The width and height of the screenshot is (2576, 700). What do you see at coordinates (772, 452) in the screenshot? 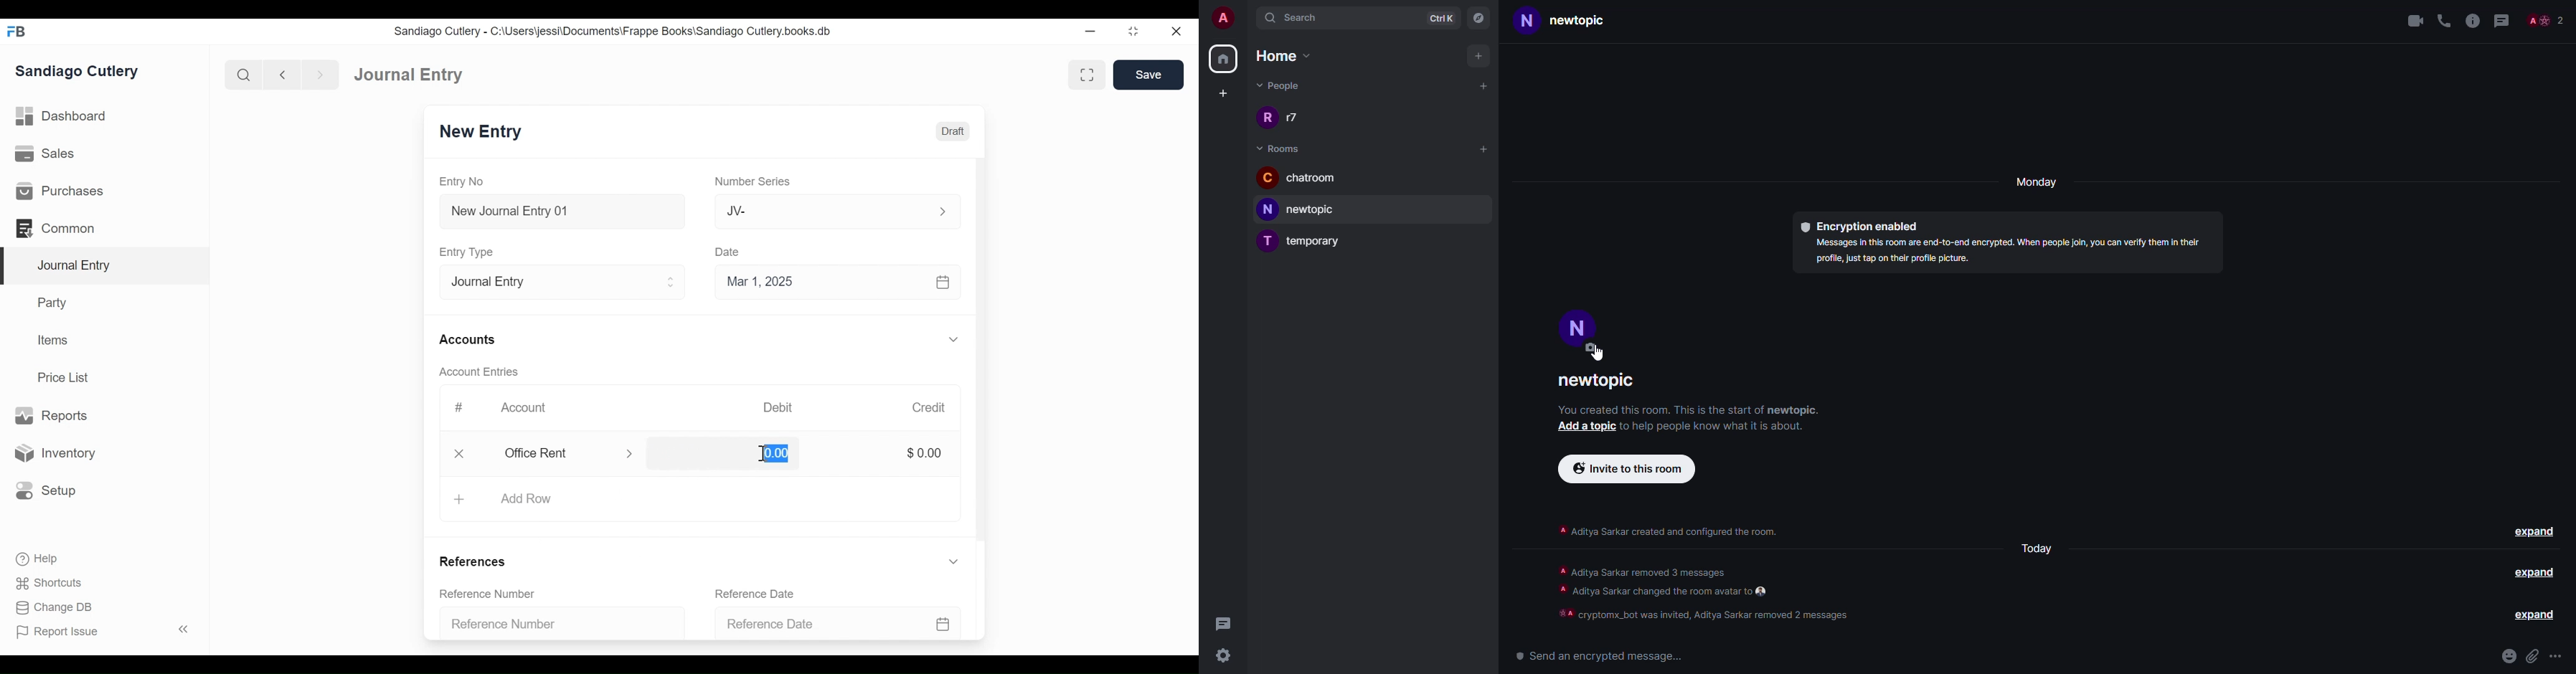
I see `$0.00` at bounding box center [772, 452].